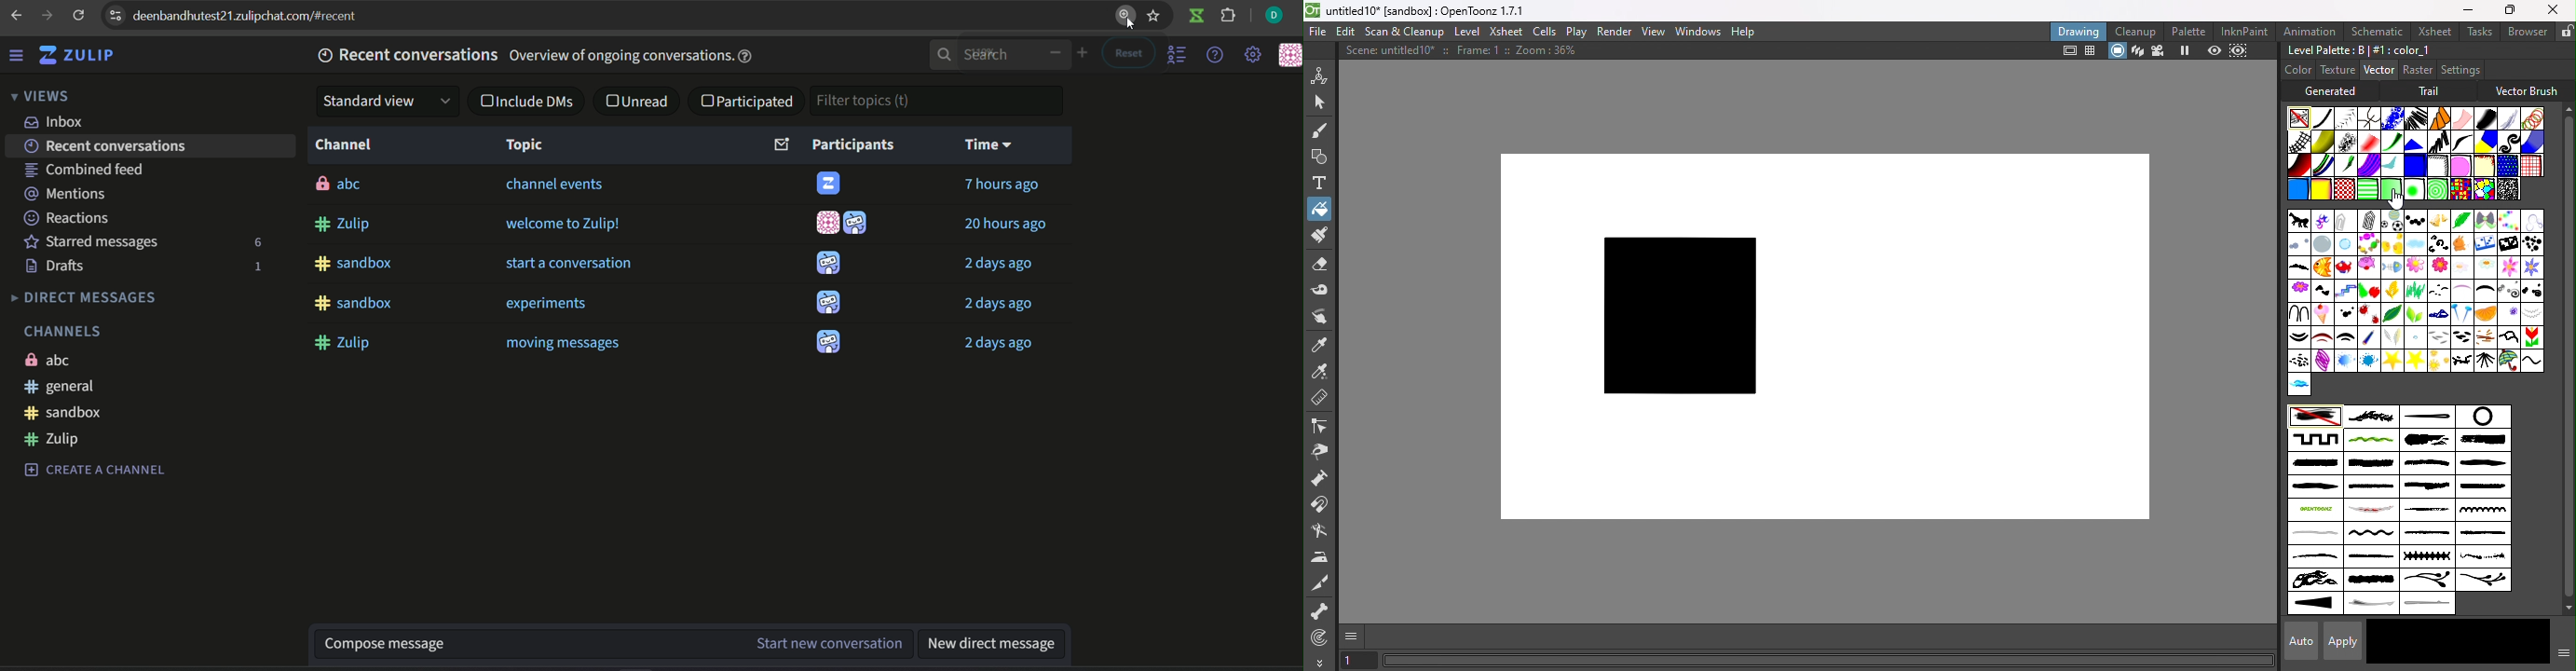  I want to click on Curl, so click(2438, 243).